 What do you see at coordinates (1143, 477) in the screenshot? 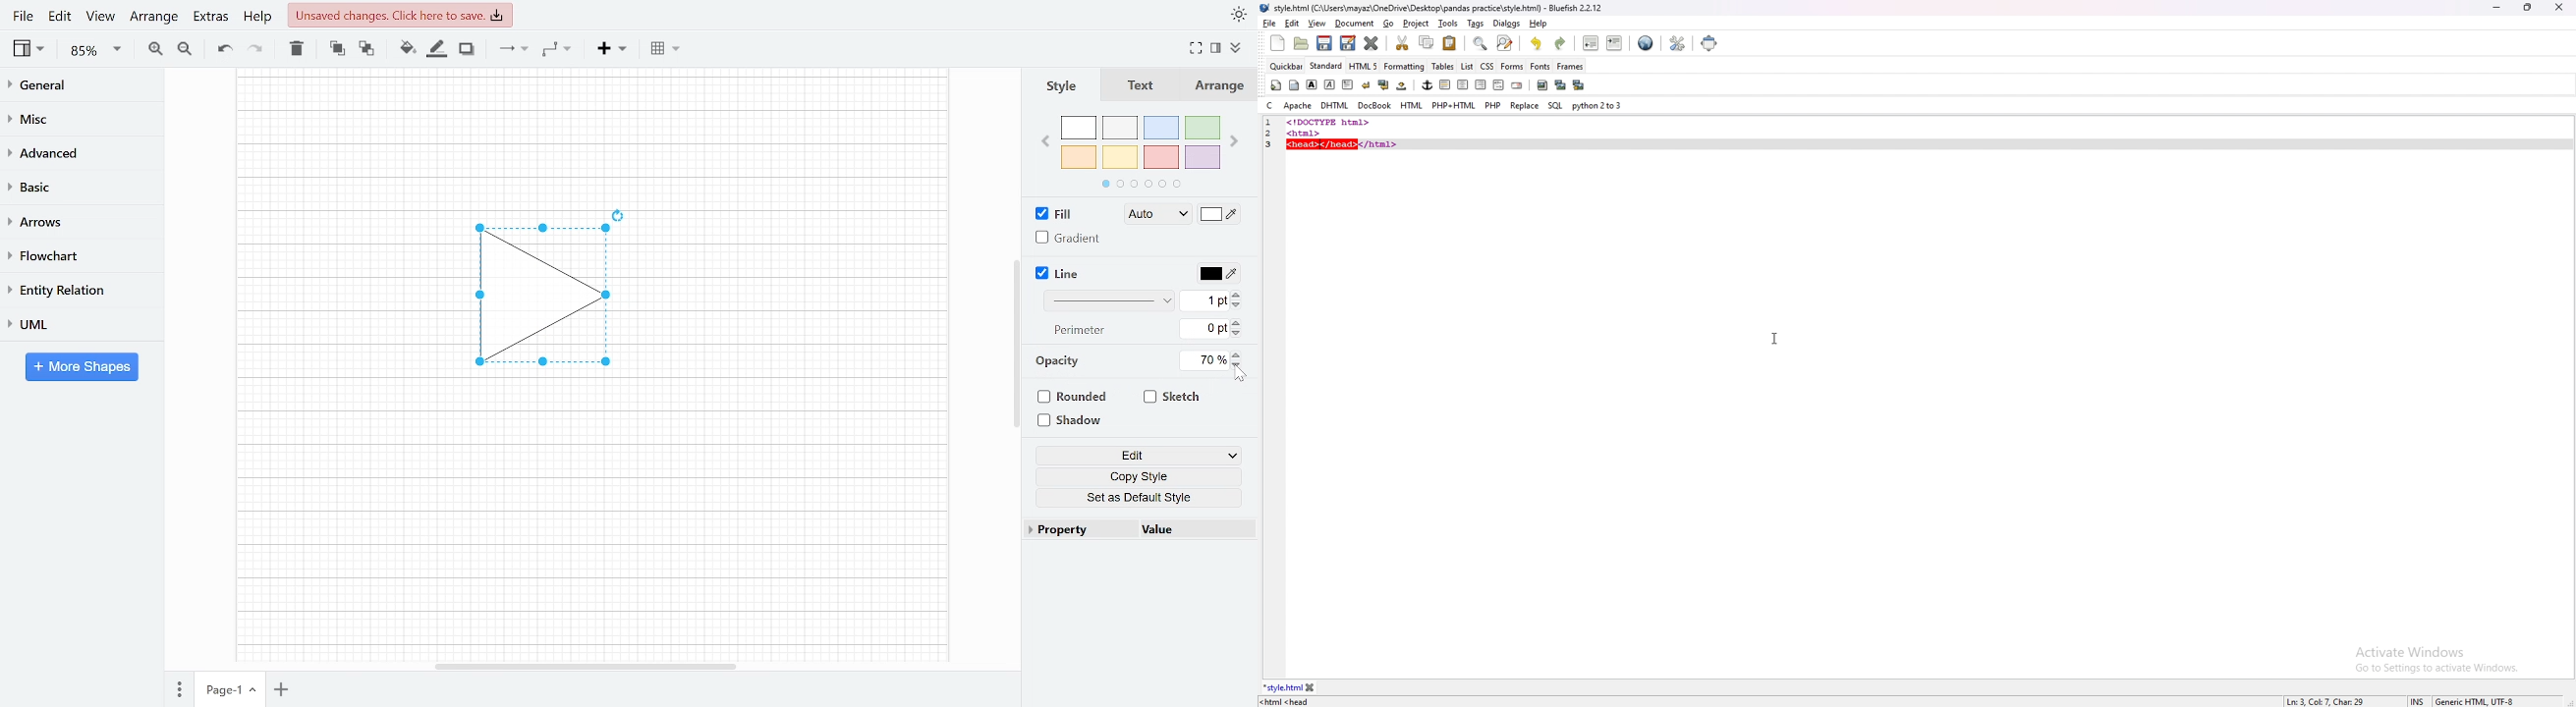
I see `Copy style` at bounding box center [1143, 477].